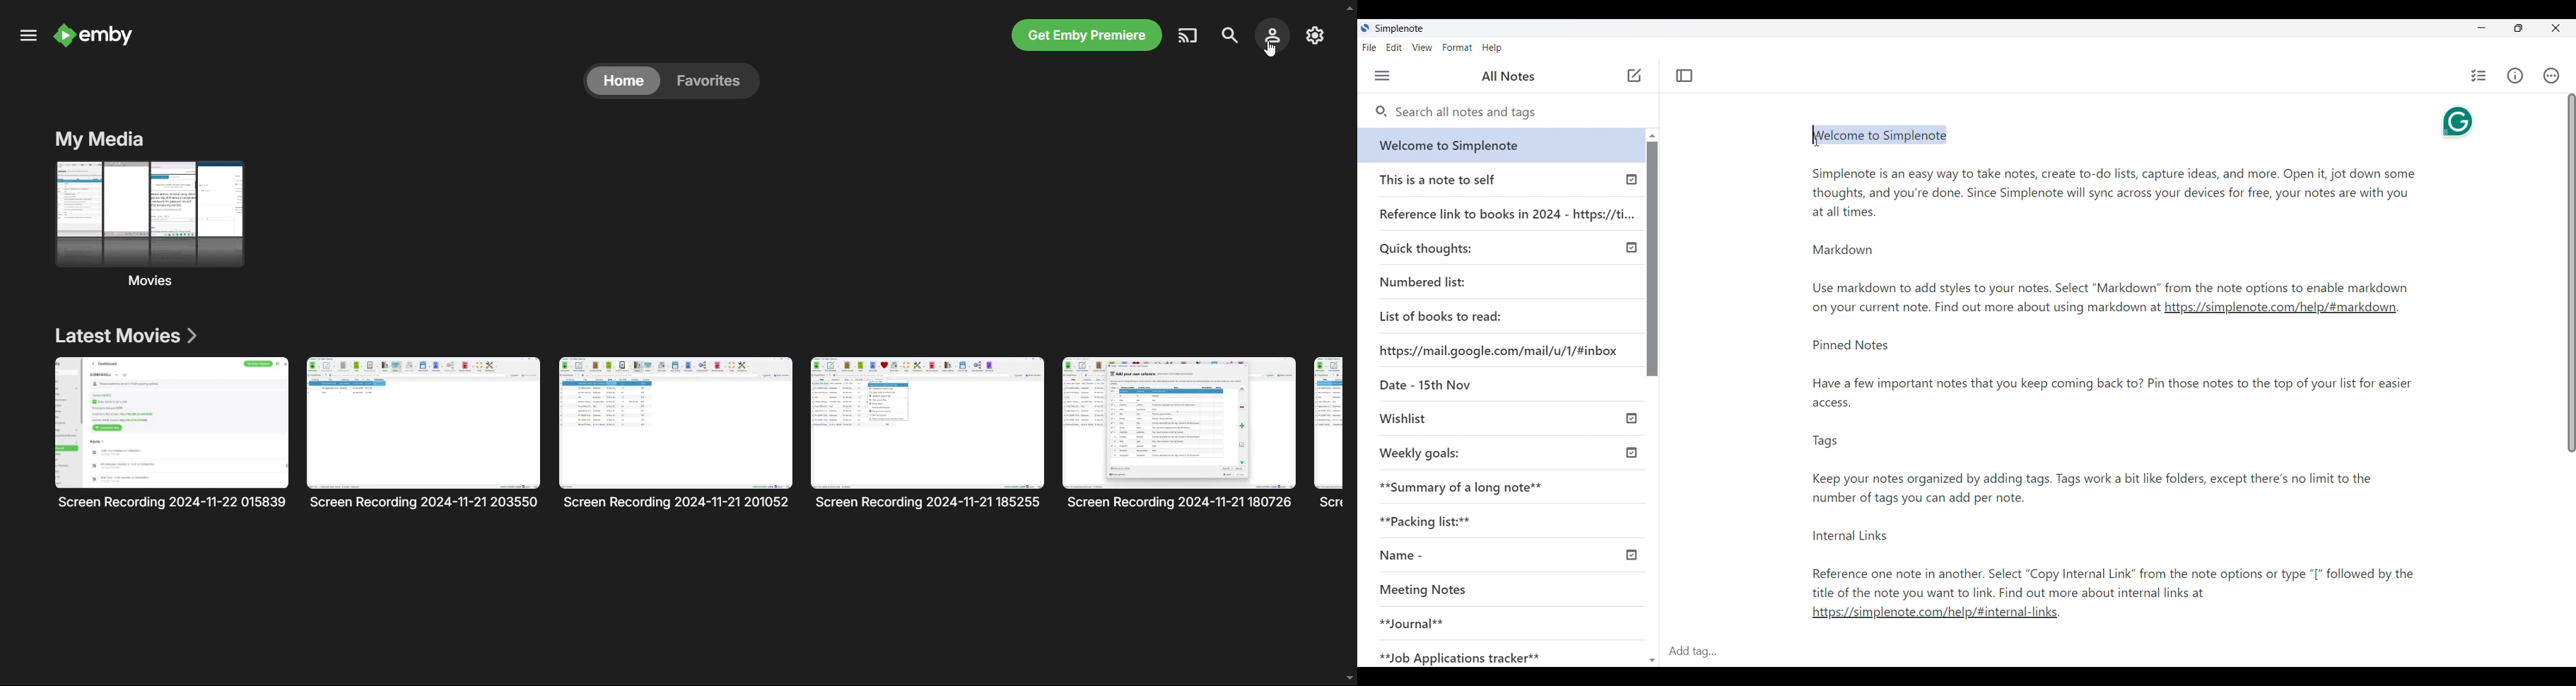 The height and width of the screenshot is (700, 2576). What do you see at coordinates (2519, 28) in the screenshot?
I see `Show interface in smaller tab` at bounding box center [2519, 28].